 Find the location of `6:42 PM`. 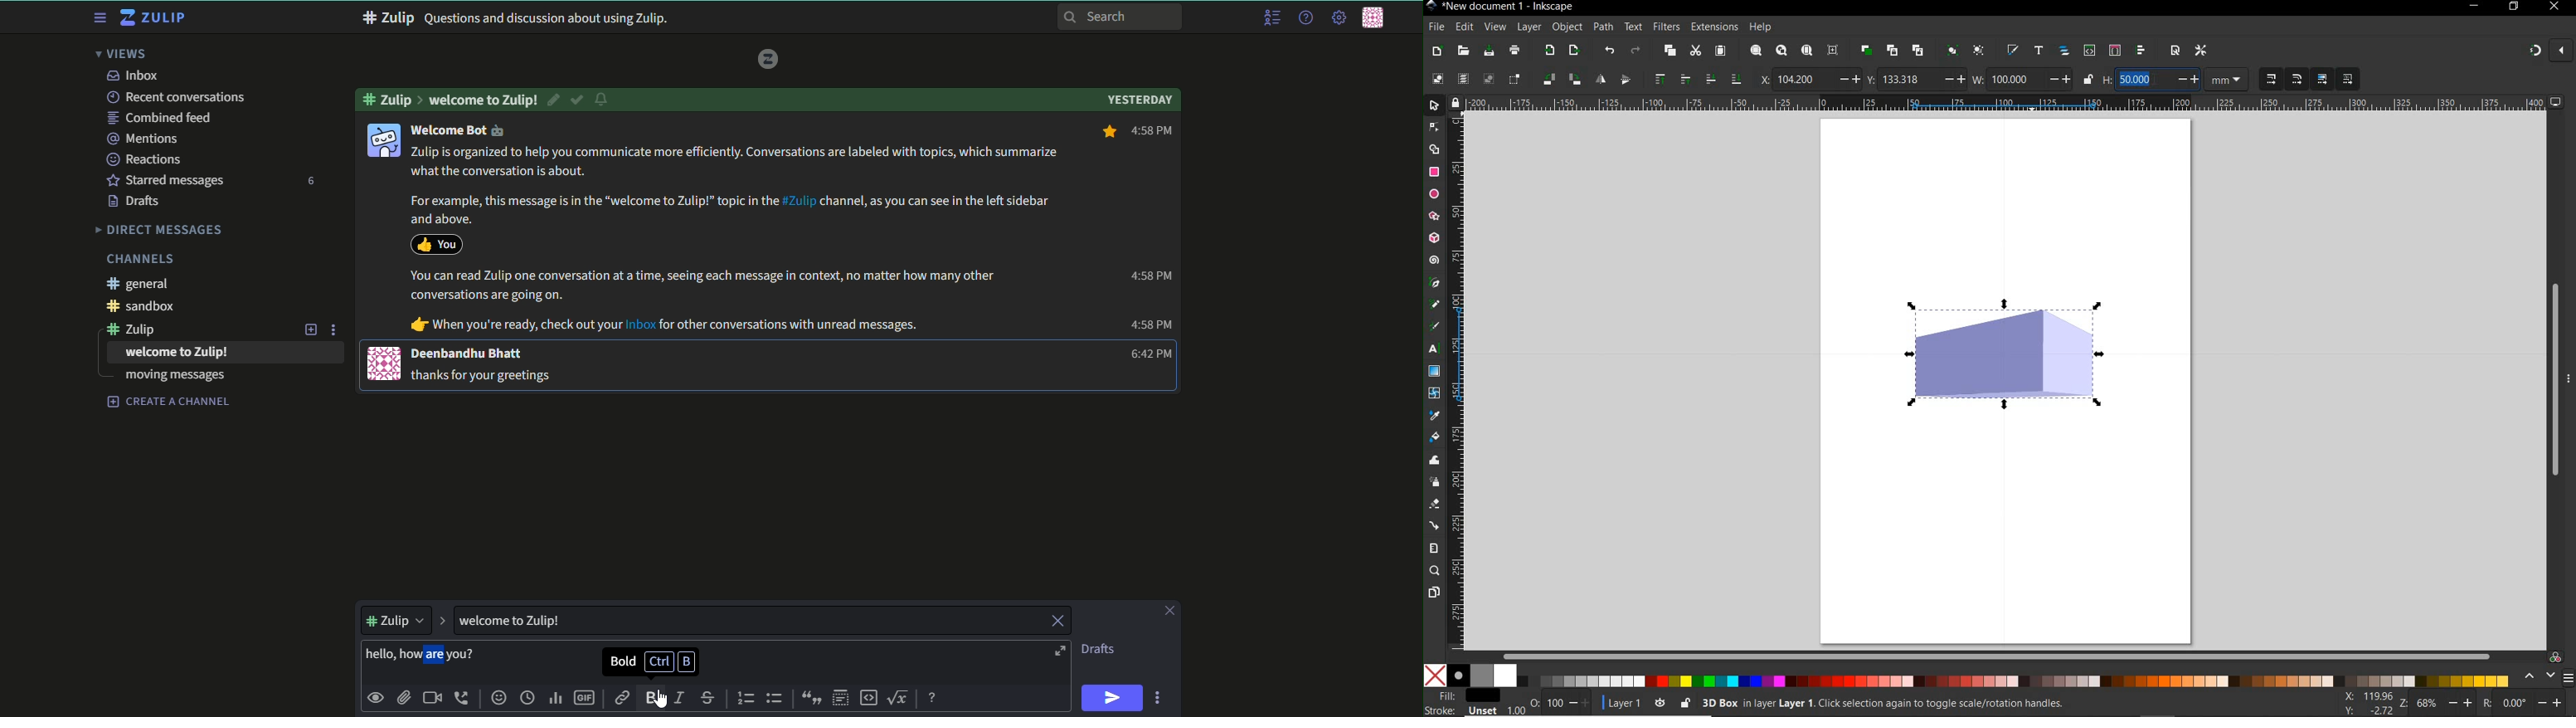

6:42 PM is located at coordinates (1146, 354).